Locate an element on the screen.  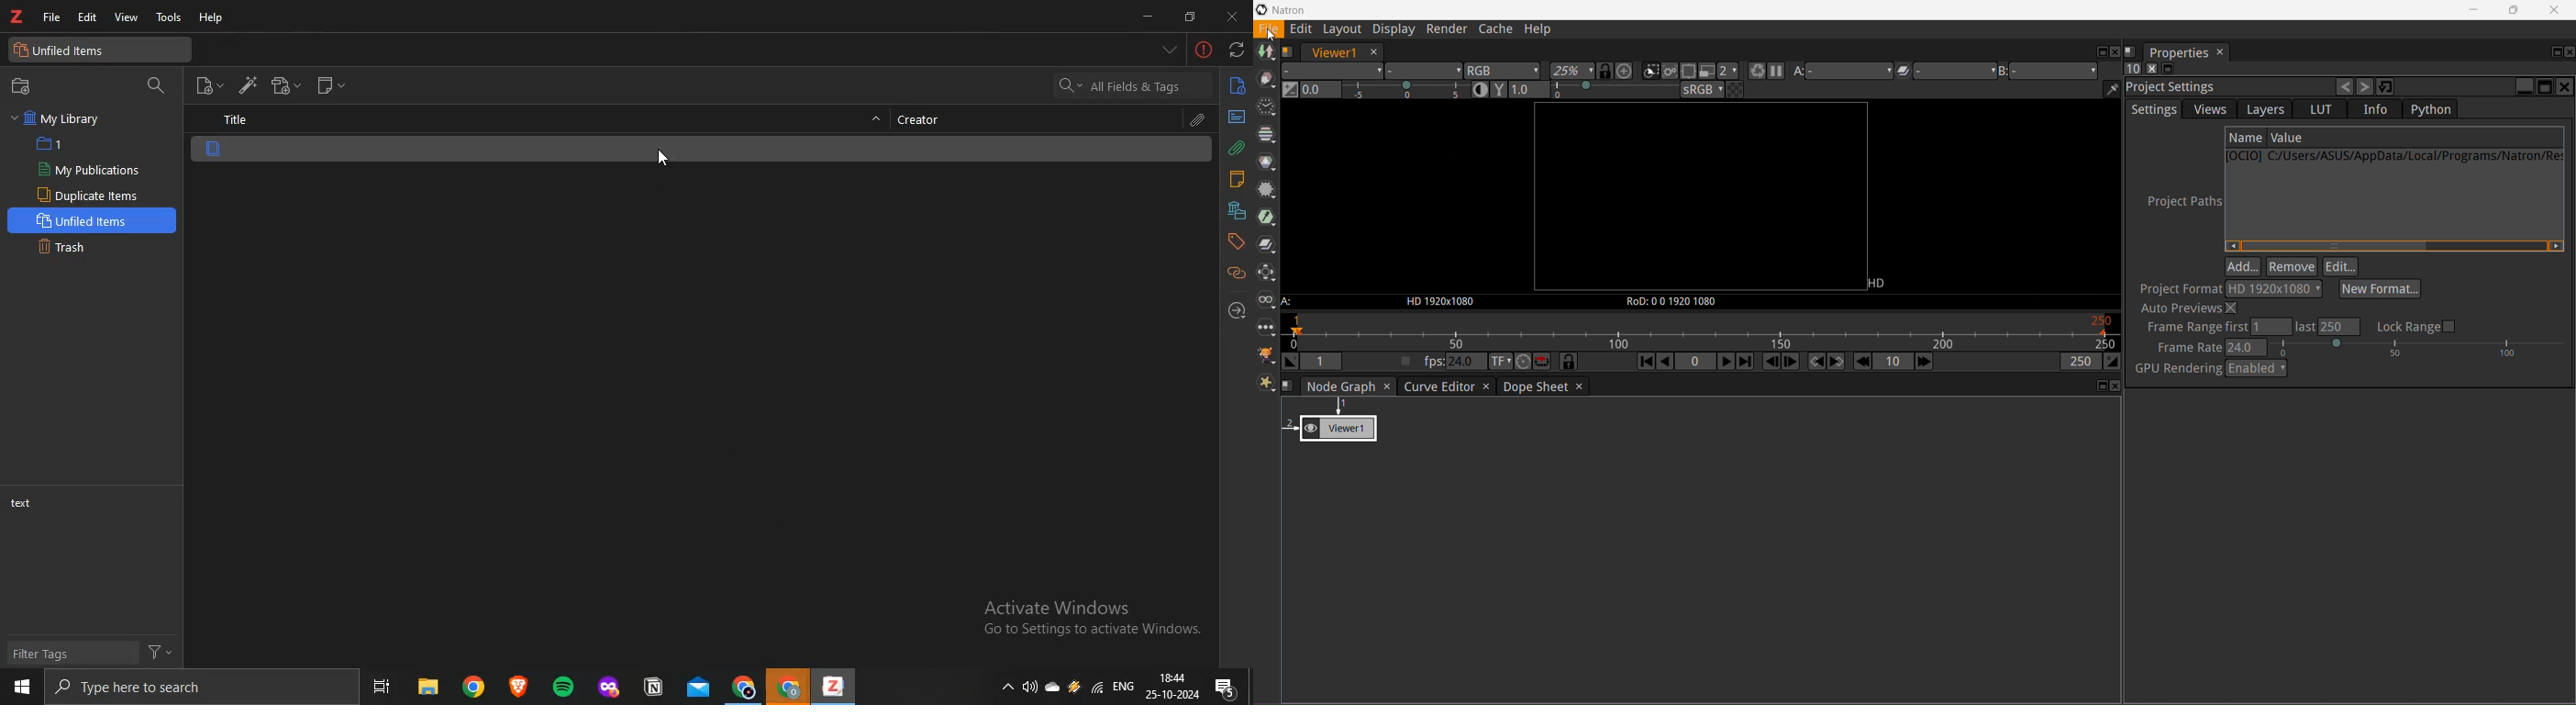
Auto Previews - enable/disable is located at coordinates (2188, 308).